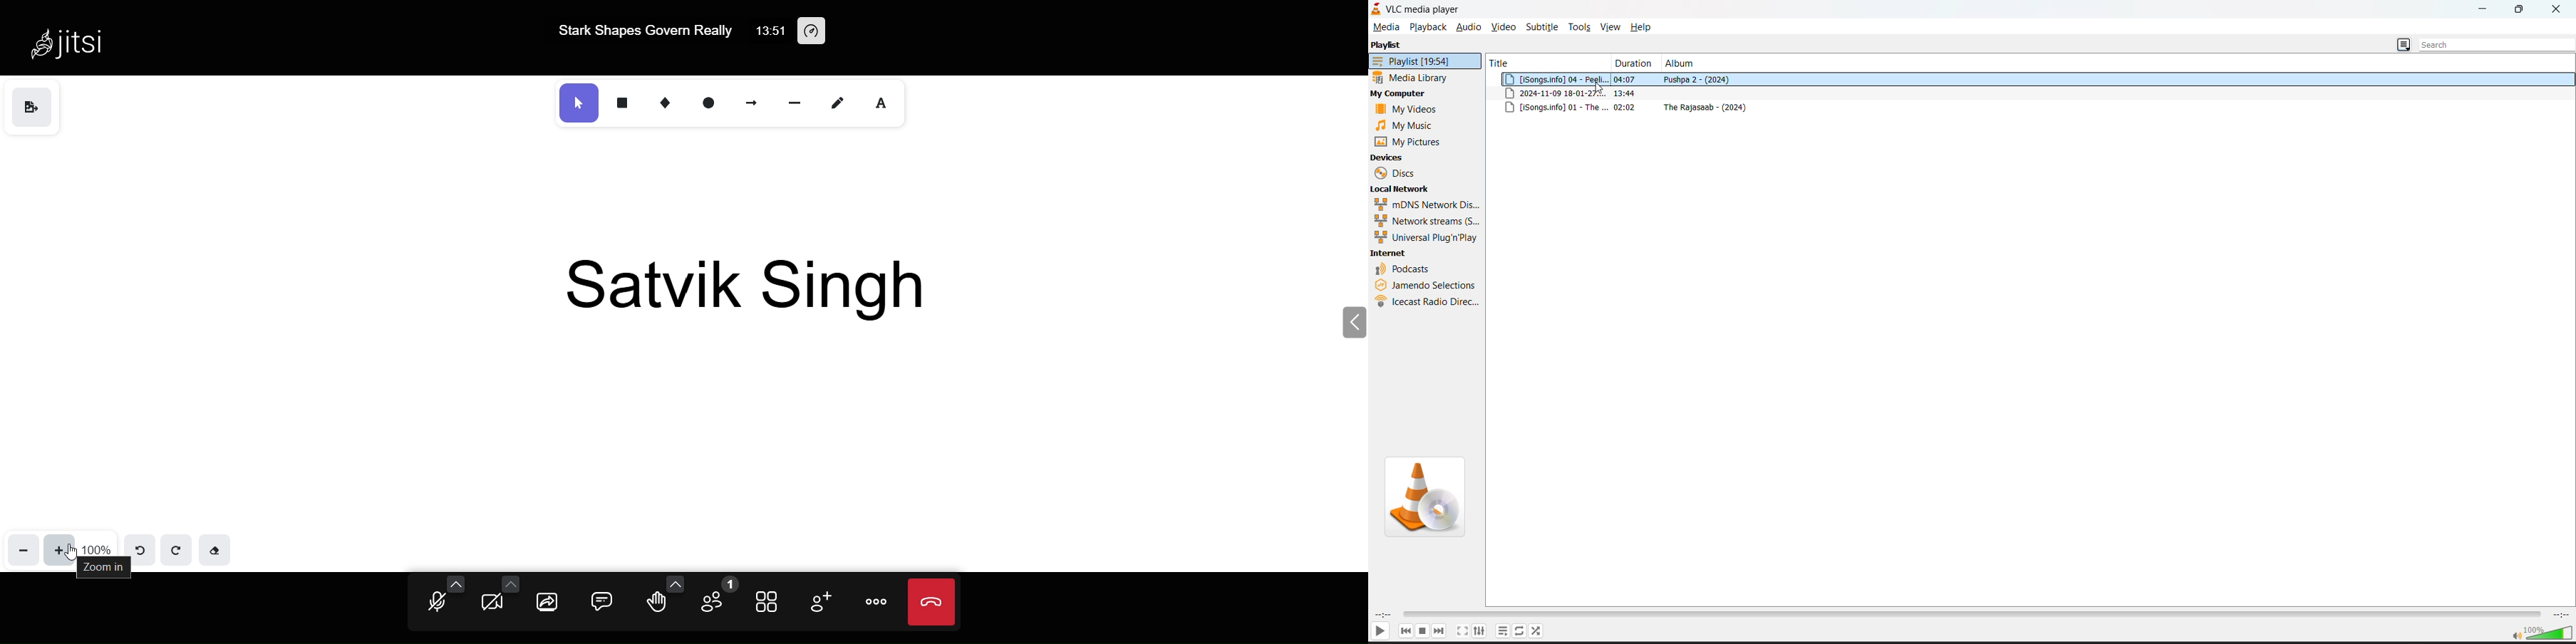  What do you see at coordinates (1521, 631) in the screenshot?
I see `toggle loop ` at bounding box center [1521, 631].